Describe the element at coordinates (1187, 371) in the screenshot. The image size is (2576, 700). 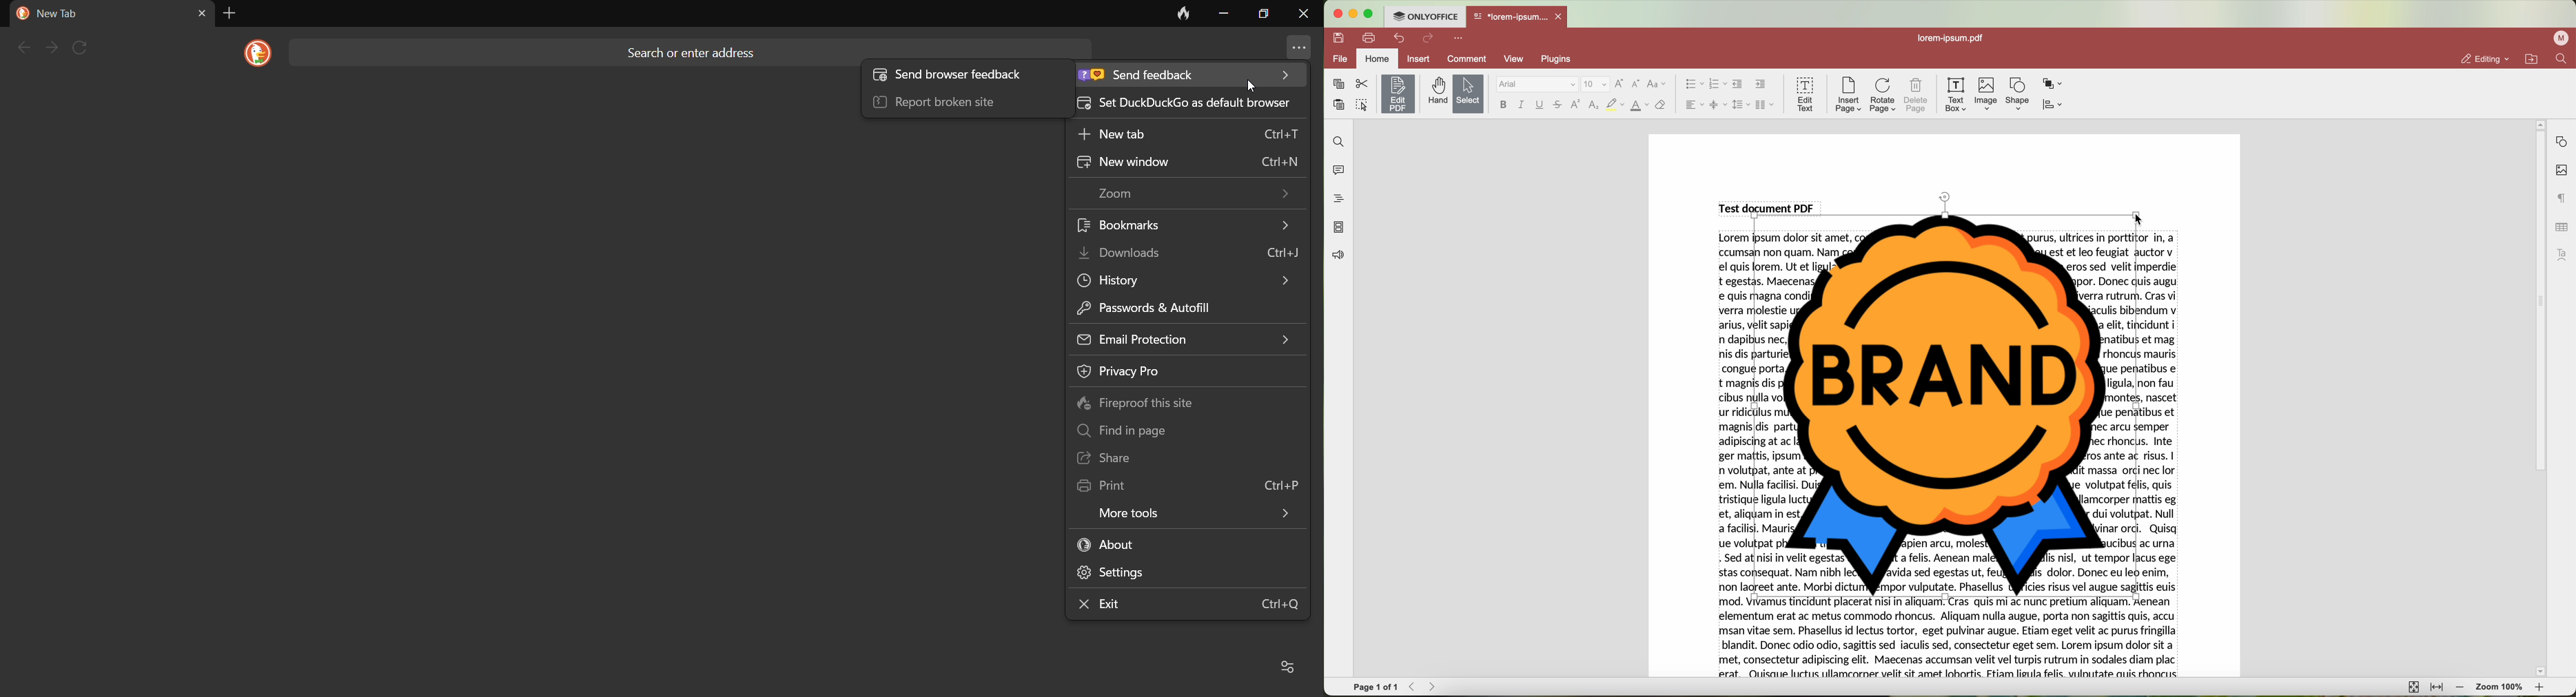
I see `privacy policy` at that location.